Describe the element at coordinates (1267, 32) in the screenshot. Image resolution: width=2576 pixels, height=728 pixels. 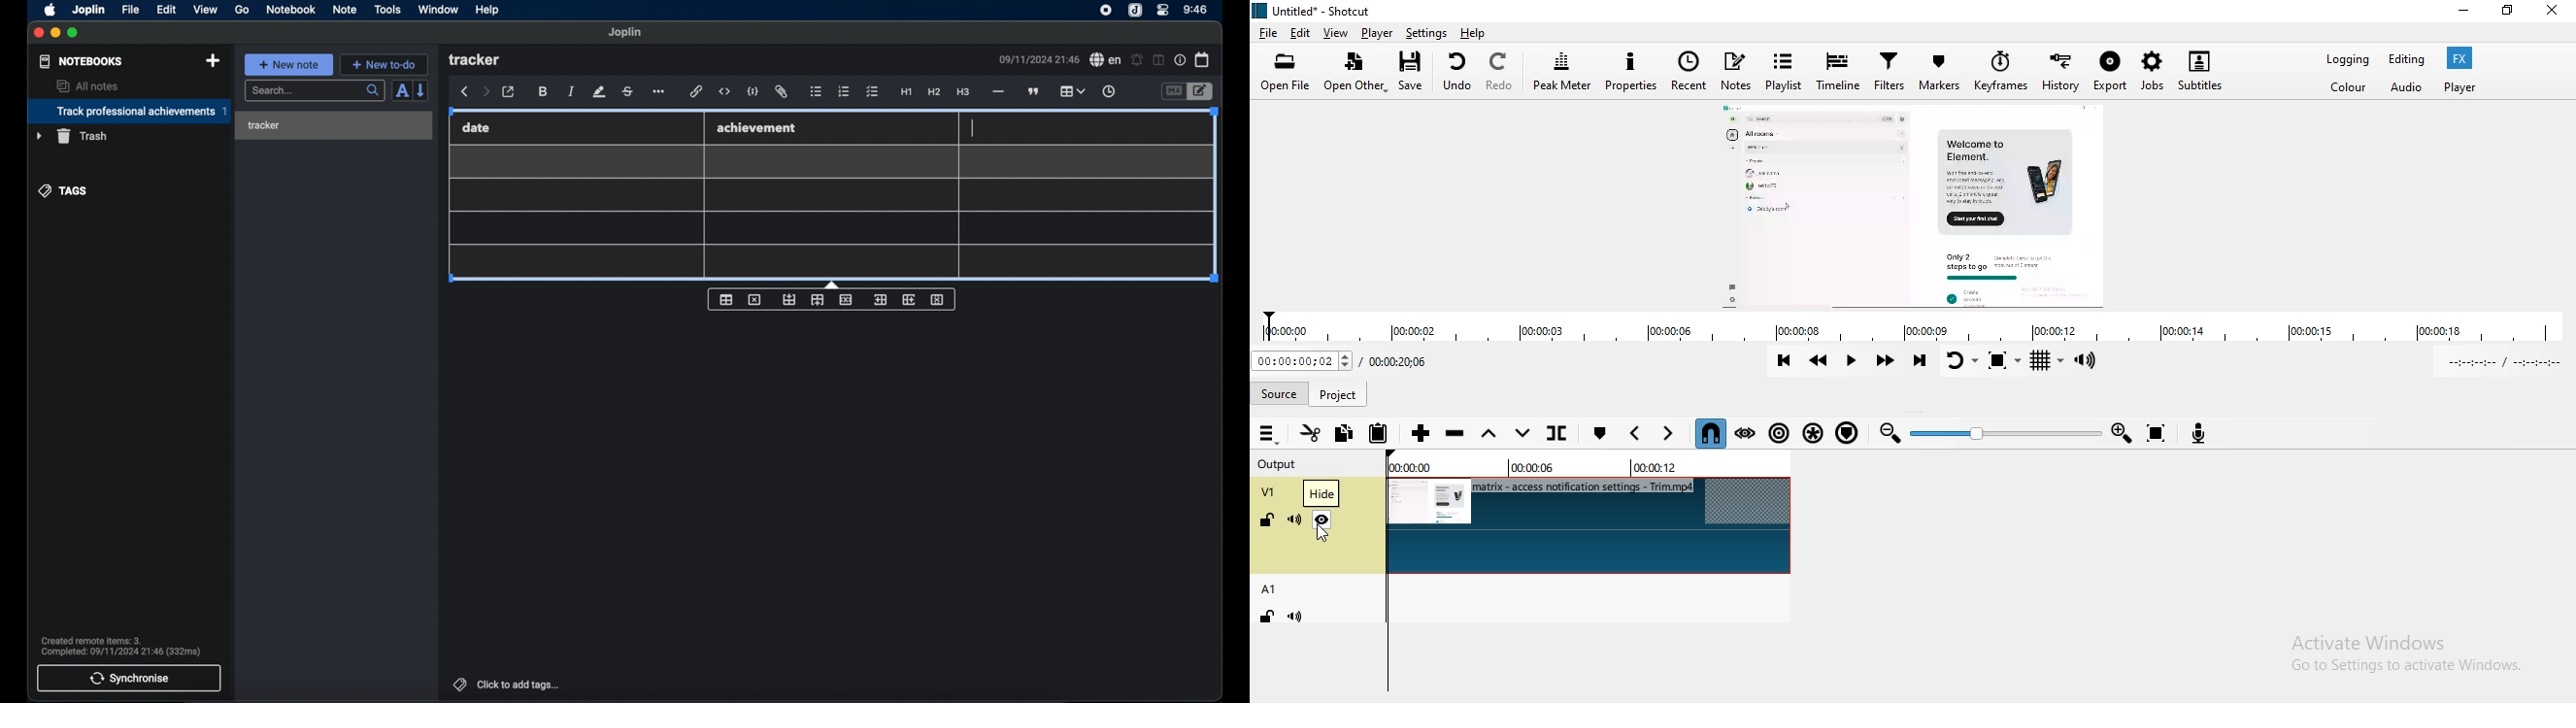
I see `File` at that location.